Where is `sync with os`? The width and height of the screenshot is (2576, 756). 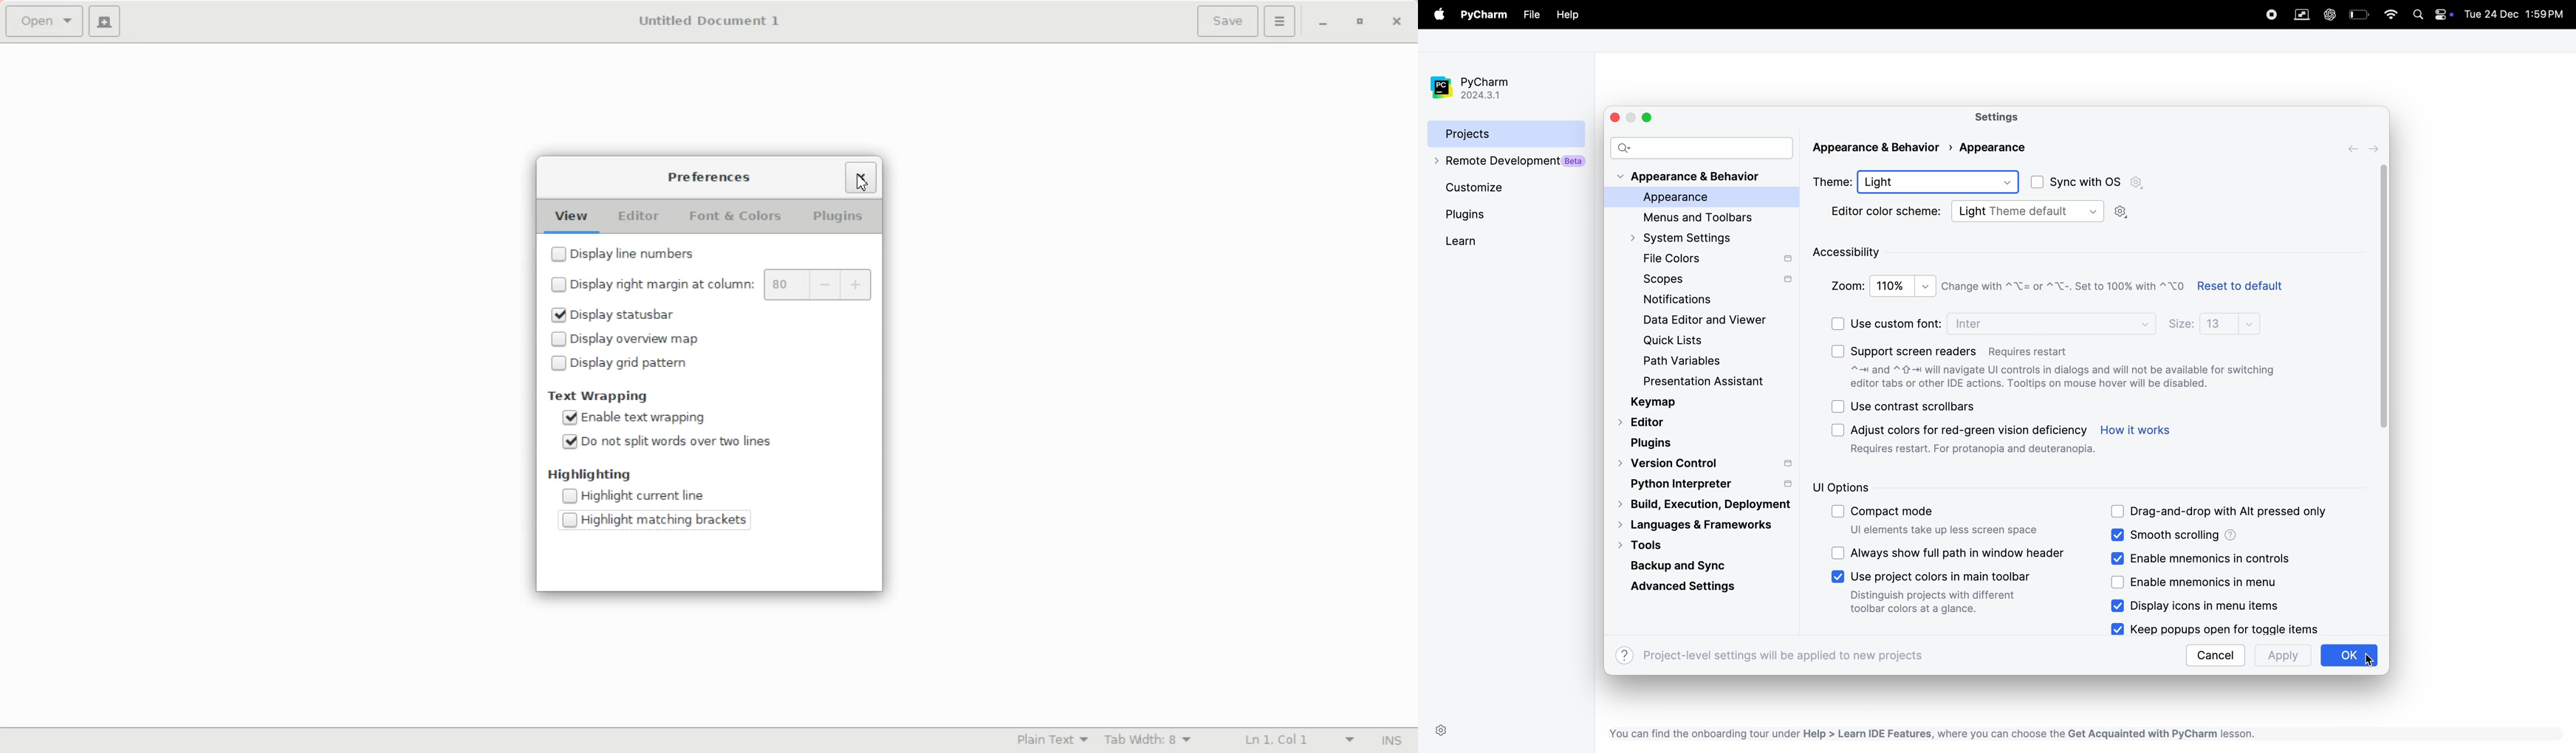
sync with os is located at coordinates (2079, 183).